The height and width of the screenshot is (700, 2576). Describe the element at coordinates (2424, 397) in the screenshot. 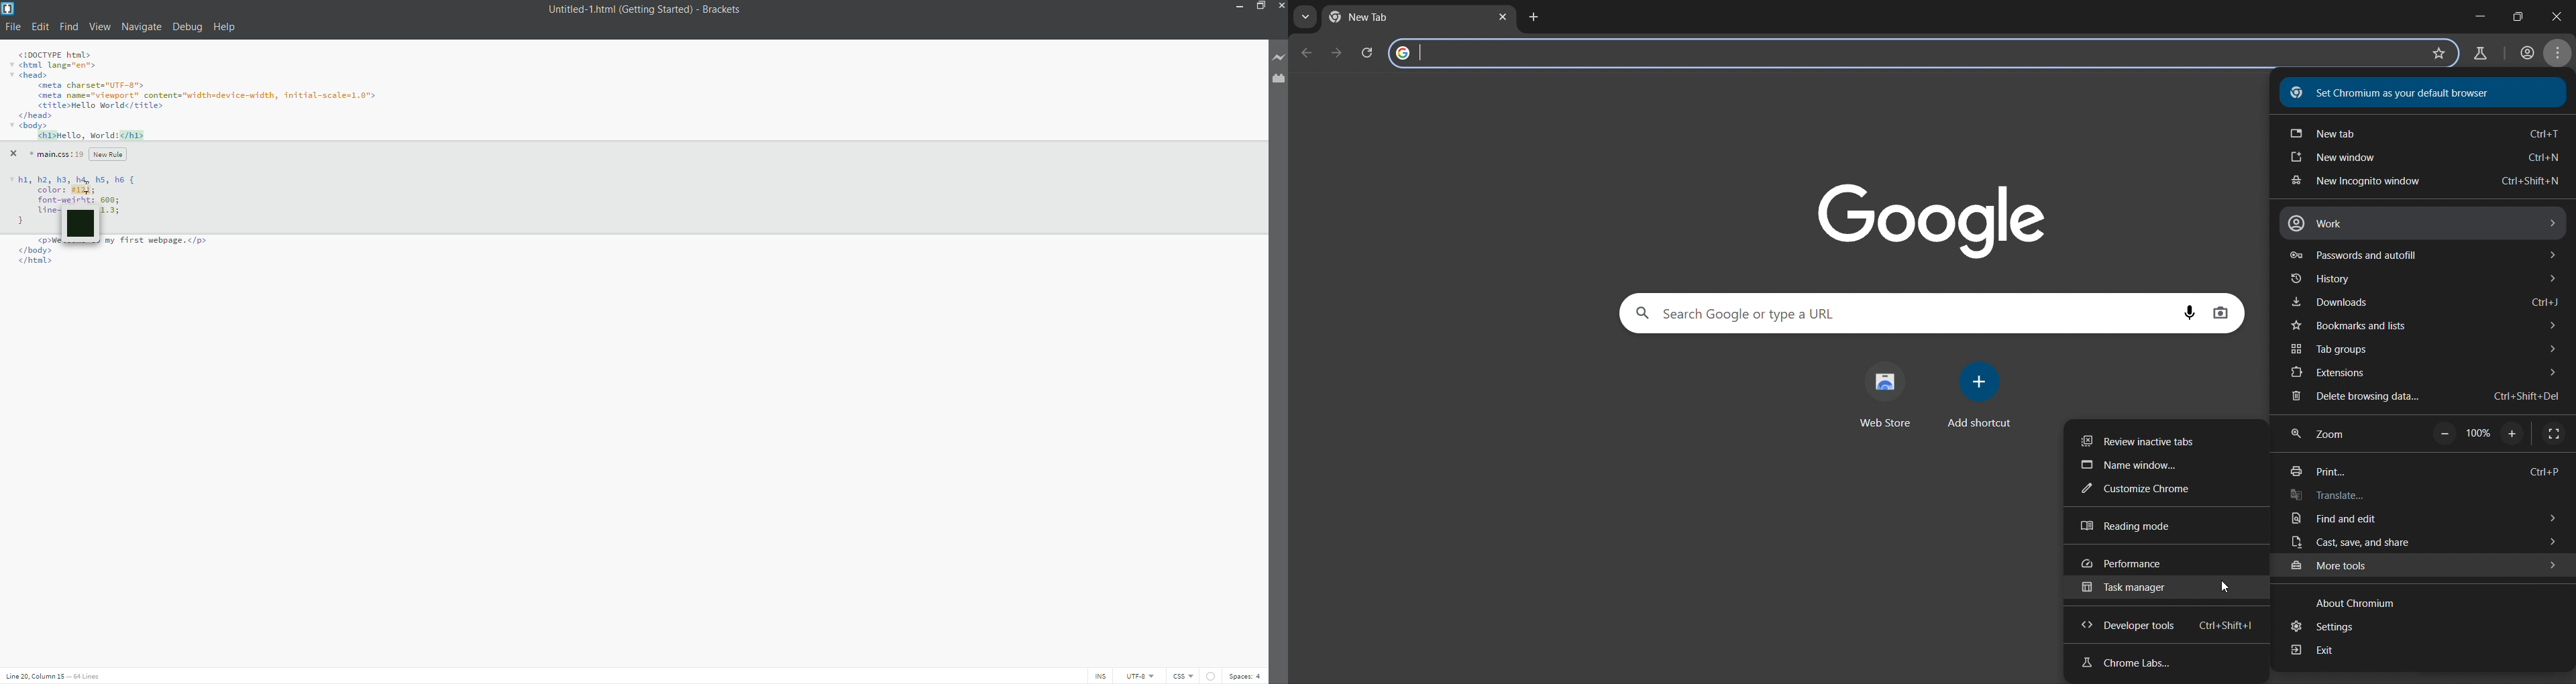

I see `delete browisng data` at that location.